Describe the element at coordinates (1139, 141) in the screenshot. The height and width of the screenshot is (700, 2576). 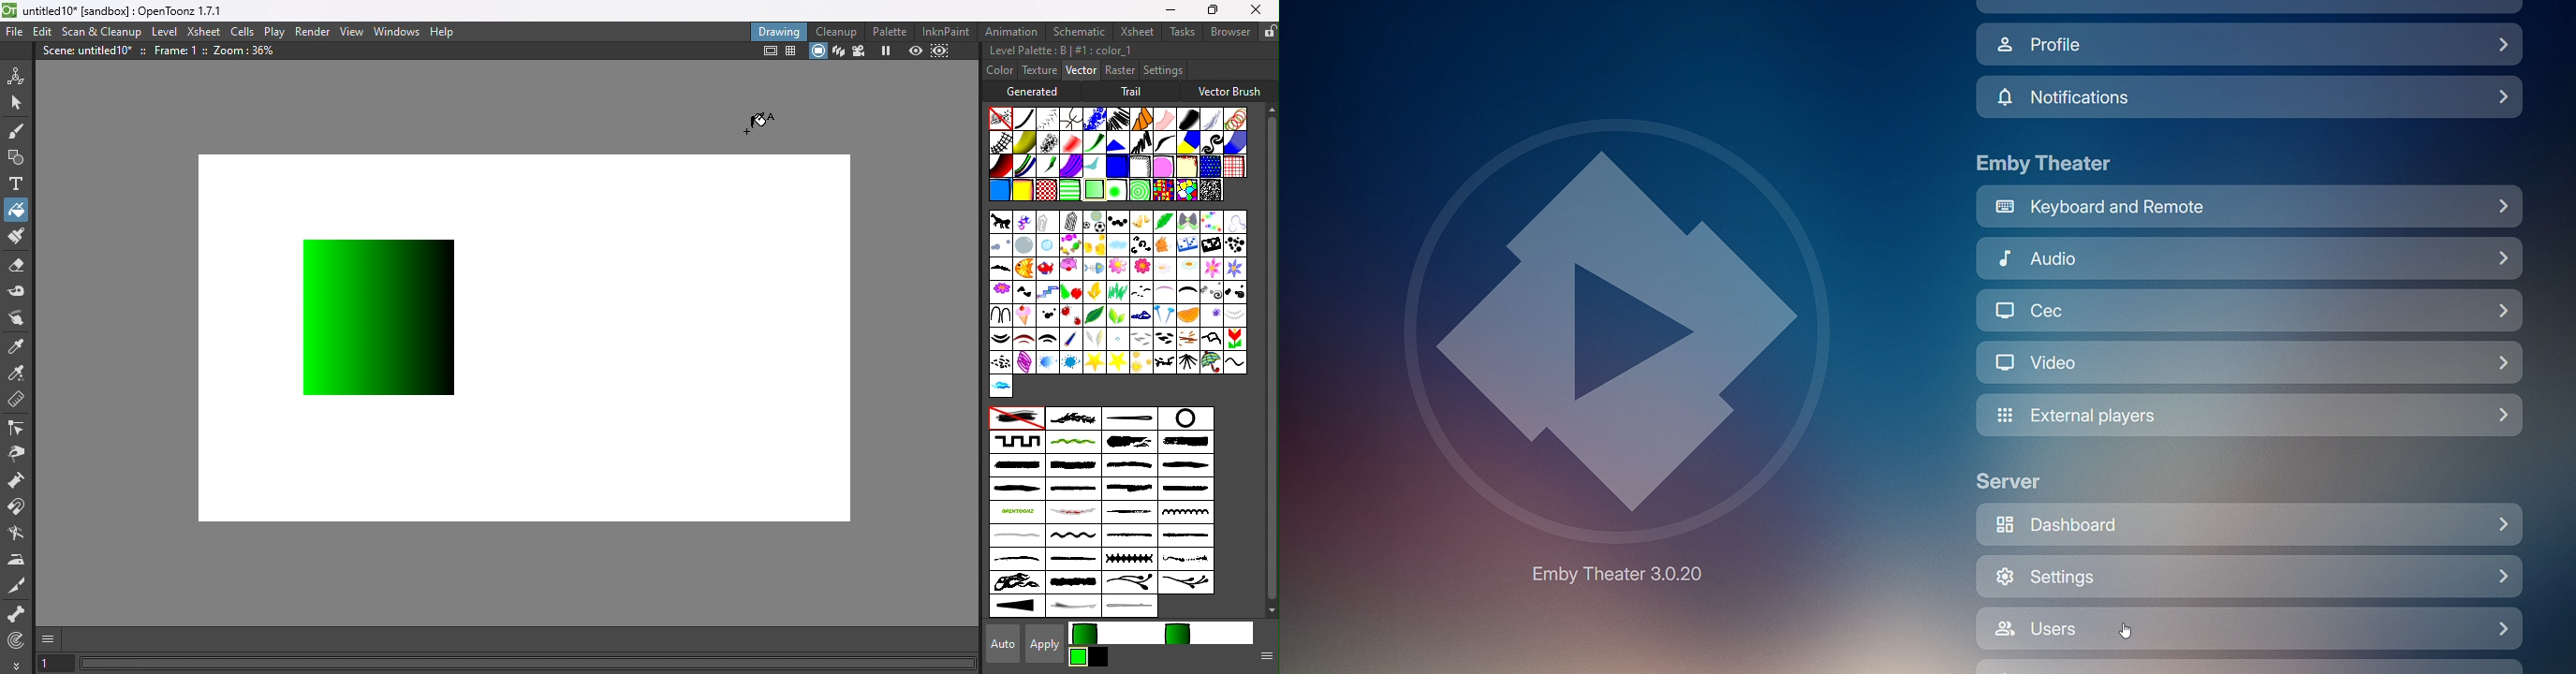
I see `ZigZag` at that location.